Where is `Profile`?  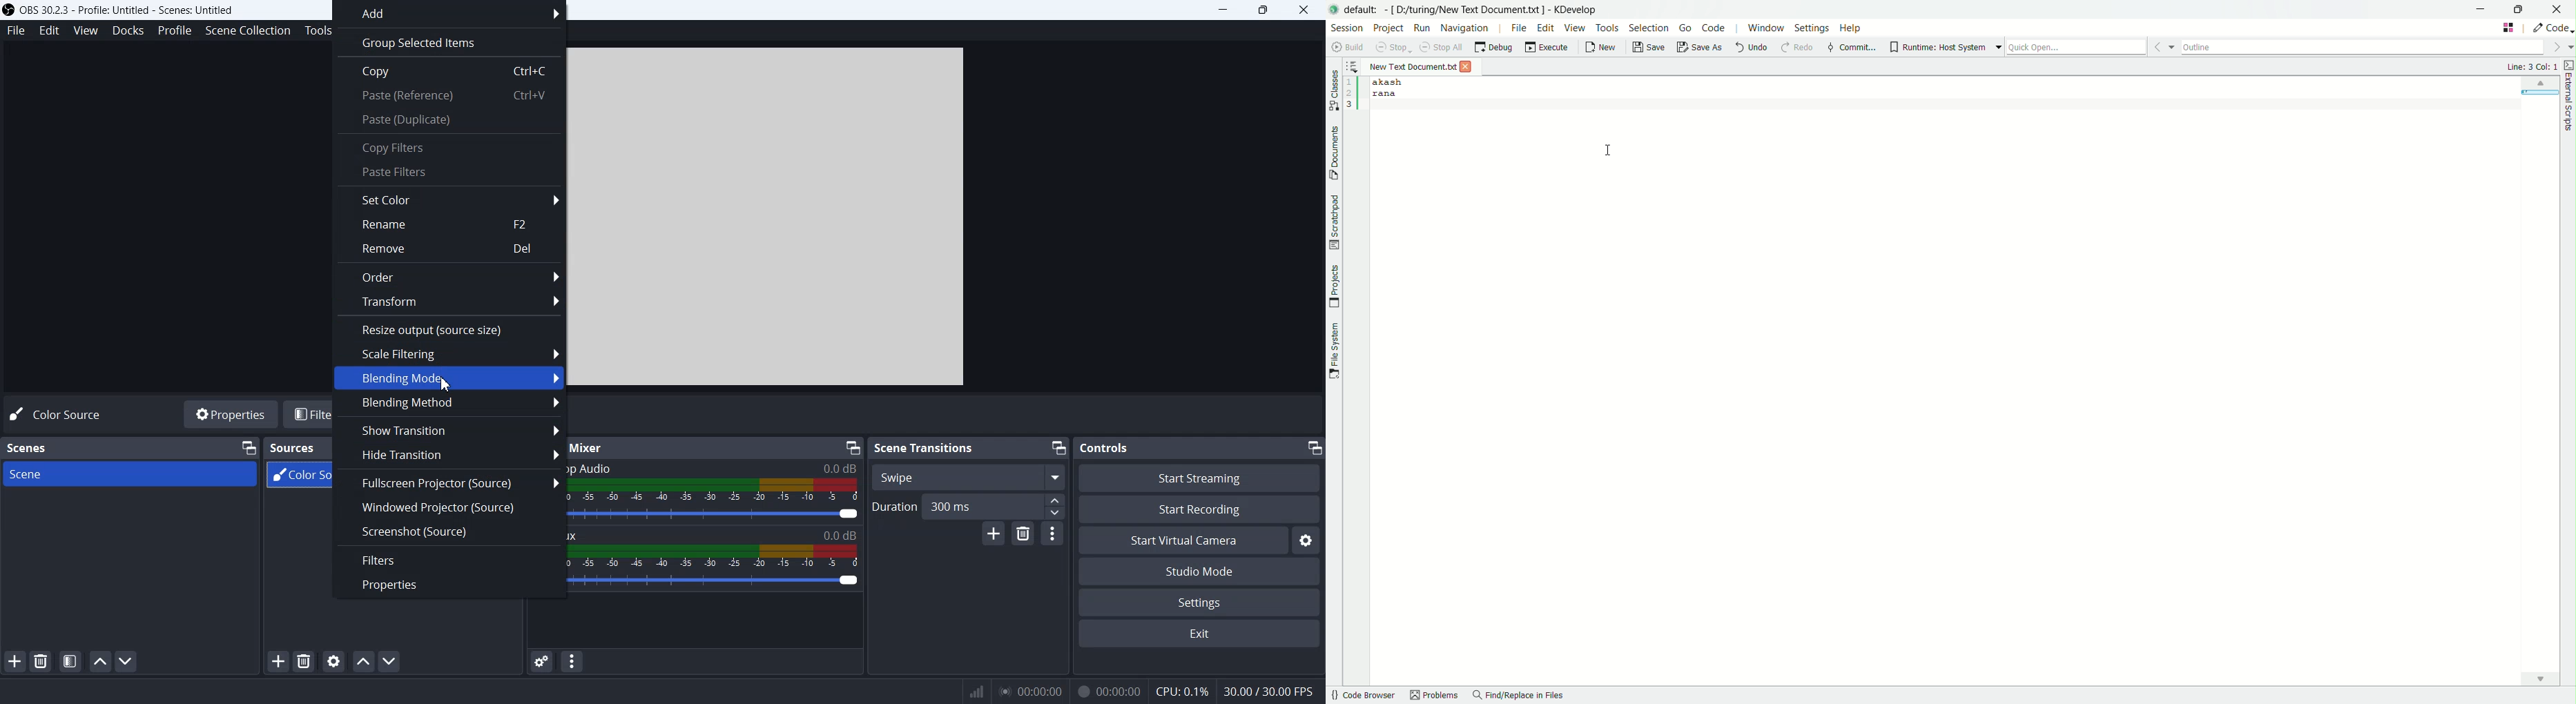 Profile is located at coordinates (174, 30).